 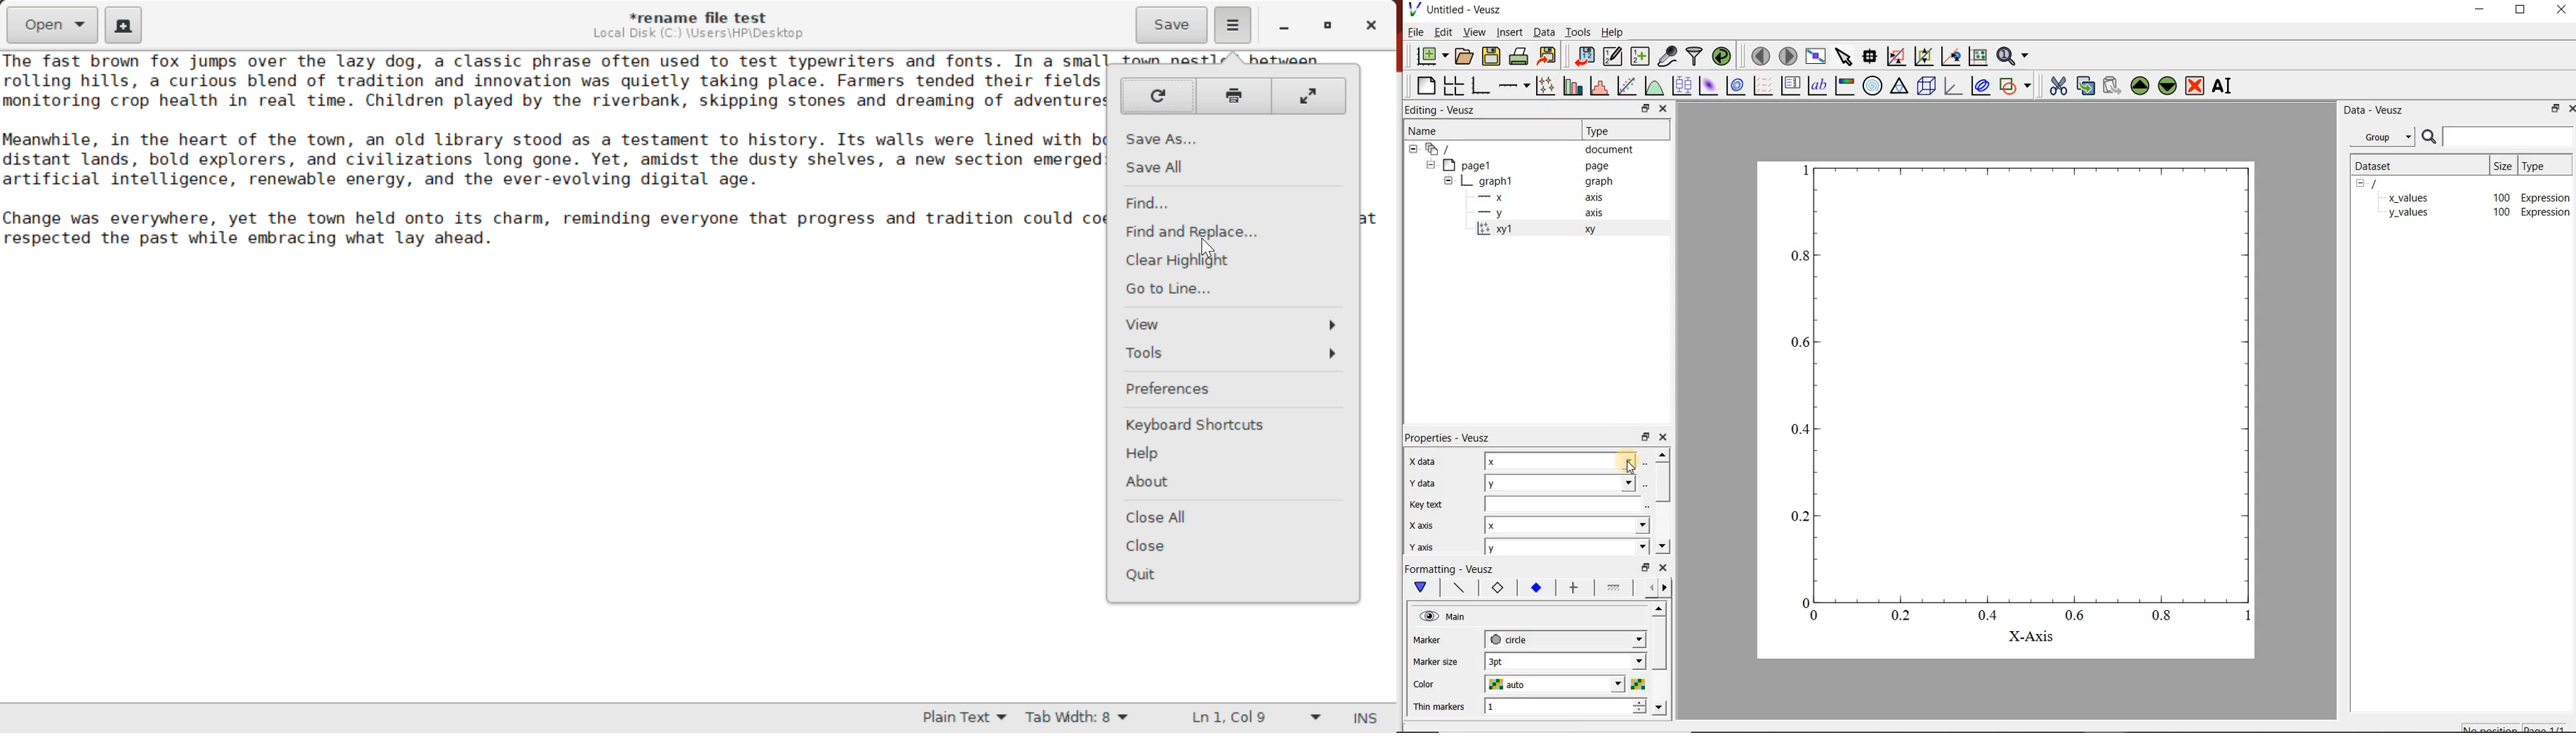 I want to click on plot points, so click(x=1545, y=86).